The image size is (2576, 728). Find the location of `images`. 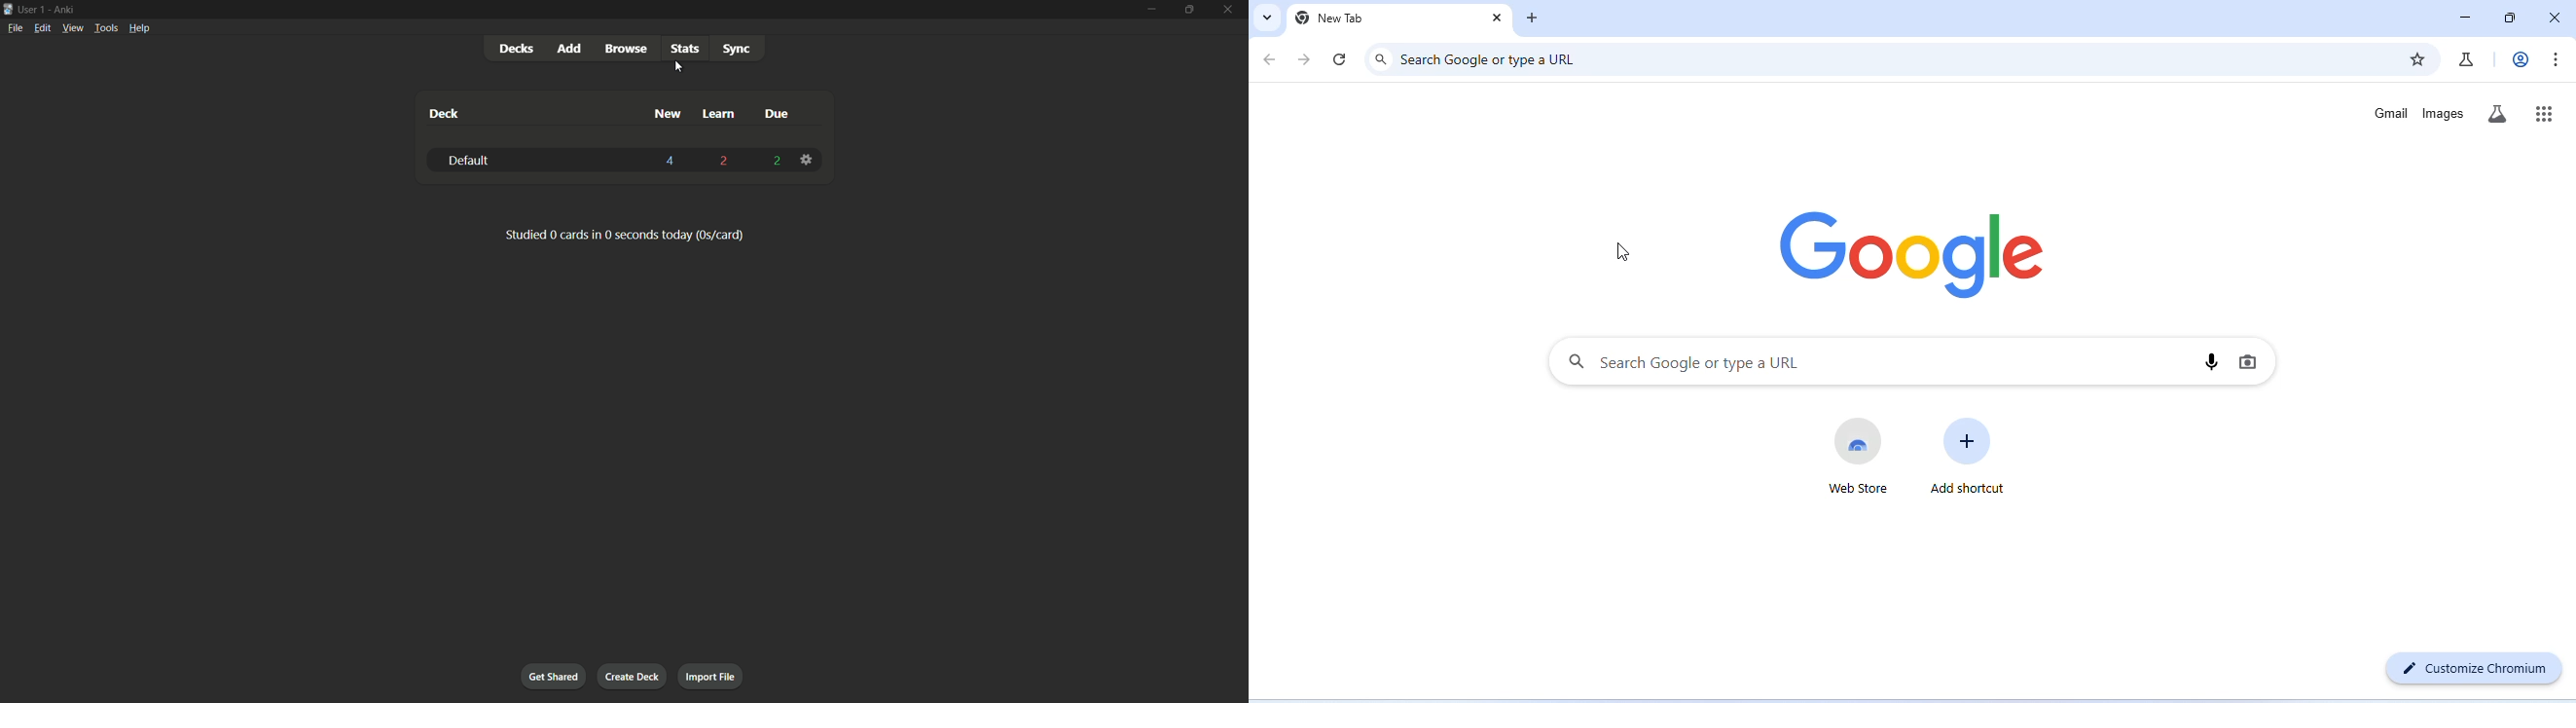

images is located at coordinates (2444, 114).